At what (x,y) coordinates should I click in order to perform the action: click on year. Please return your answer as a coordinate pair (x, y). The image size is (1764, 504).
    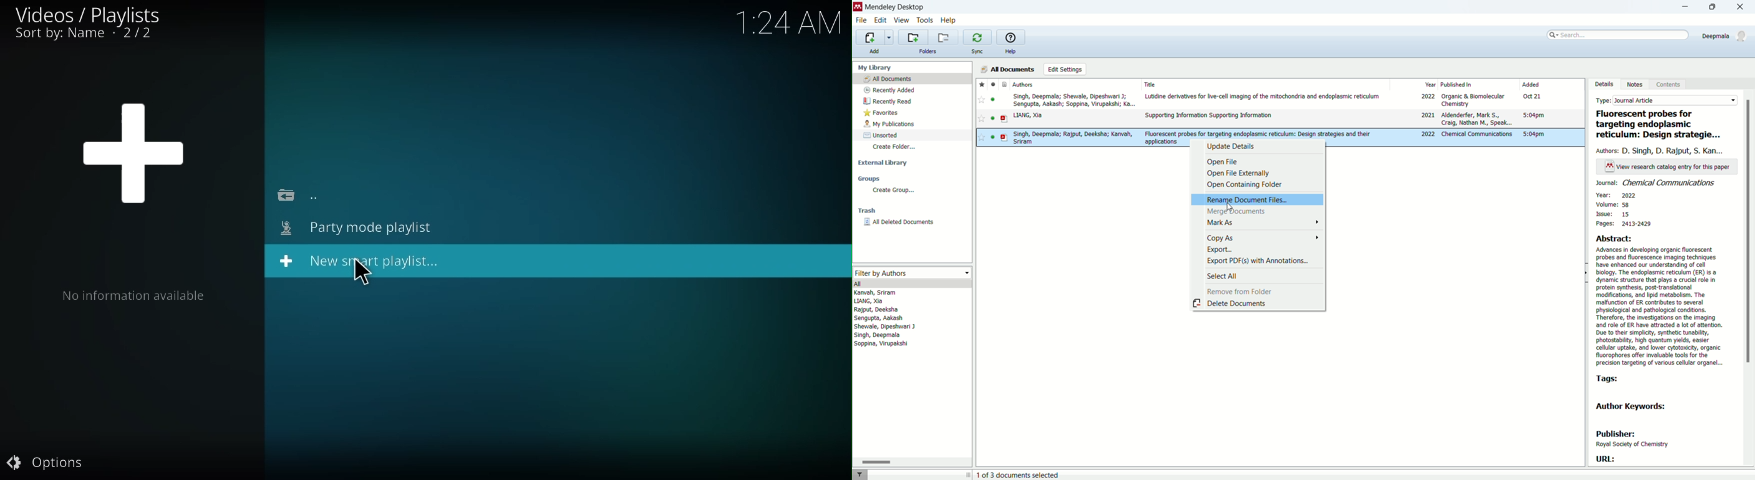
    Looking at the image, I should click on (1415, 84).